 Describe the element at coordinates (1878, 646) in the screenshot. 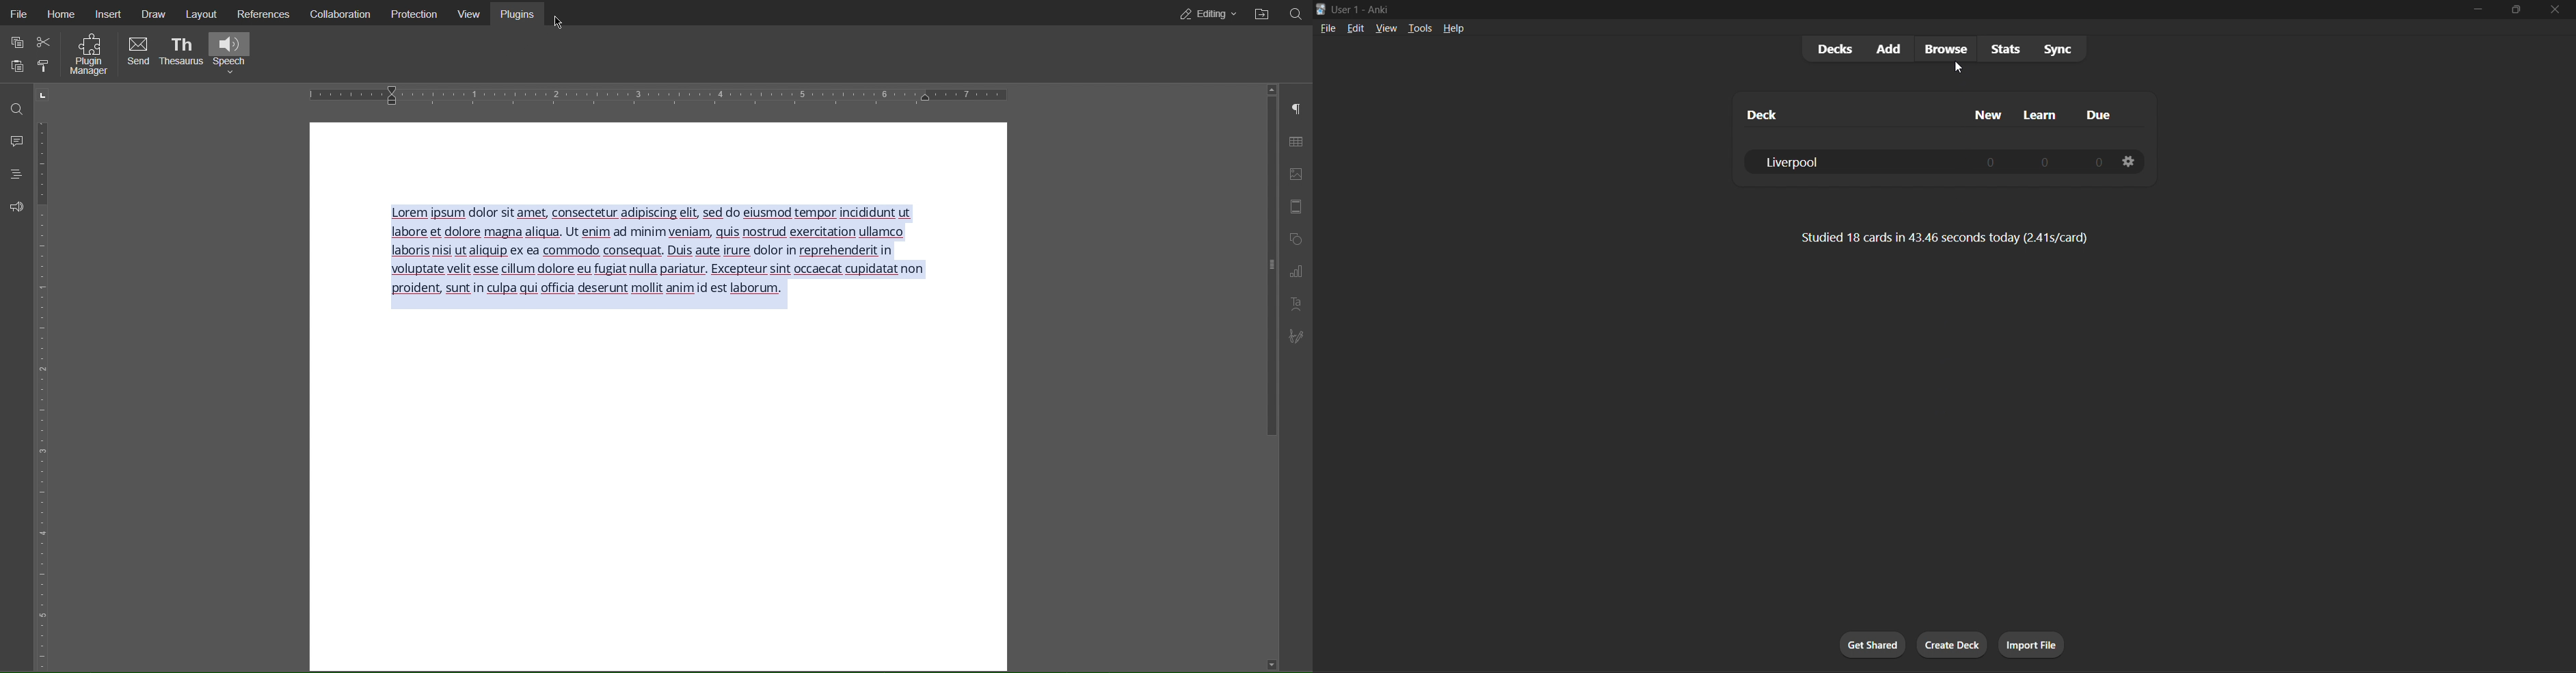

I see `get shared` at that location.